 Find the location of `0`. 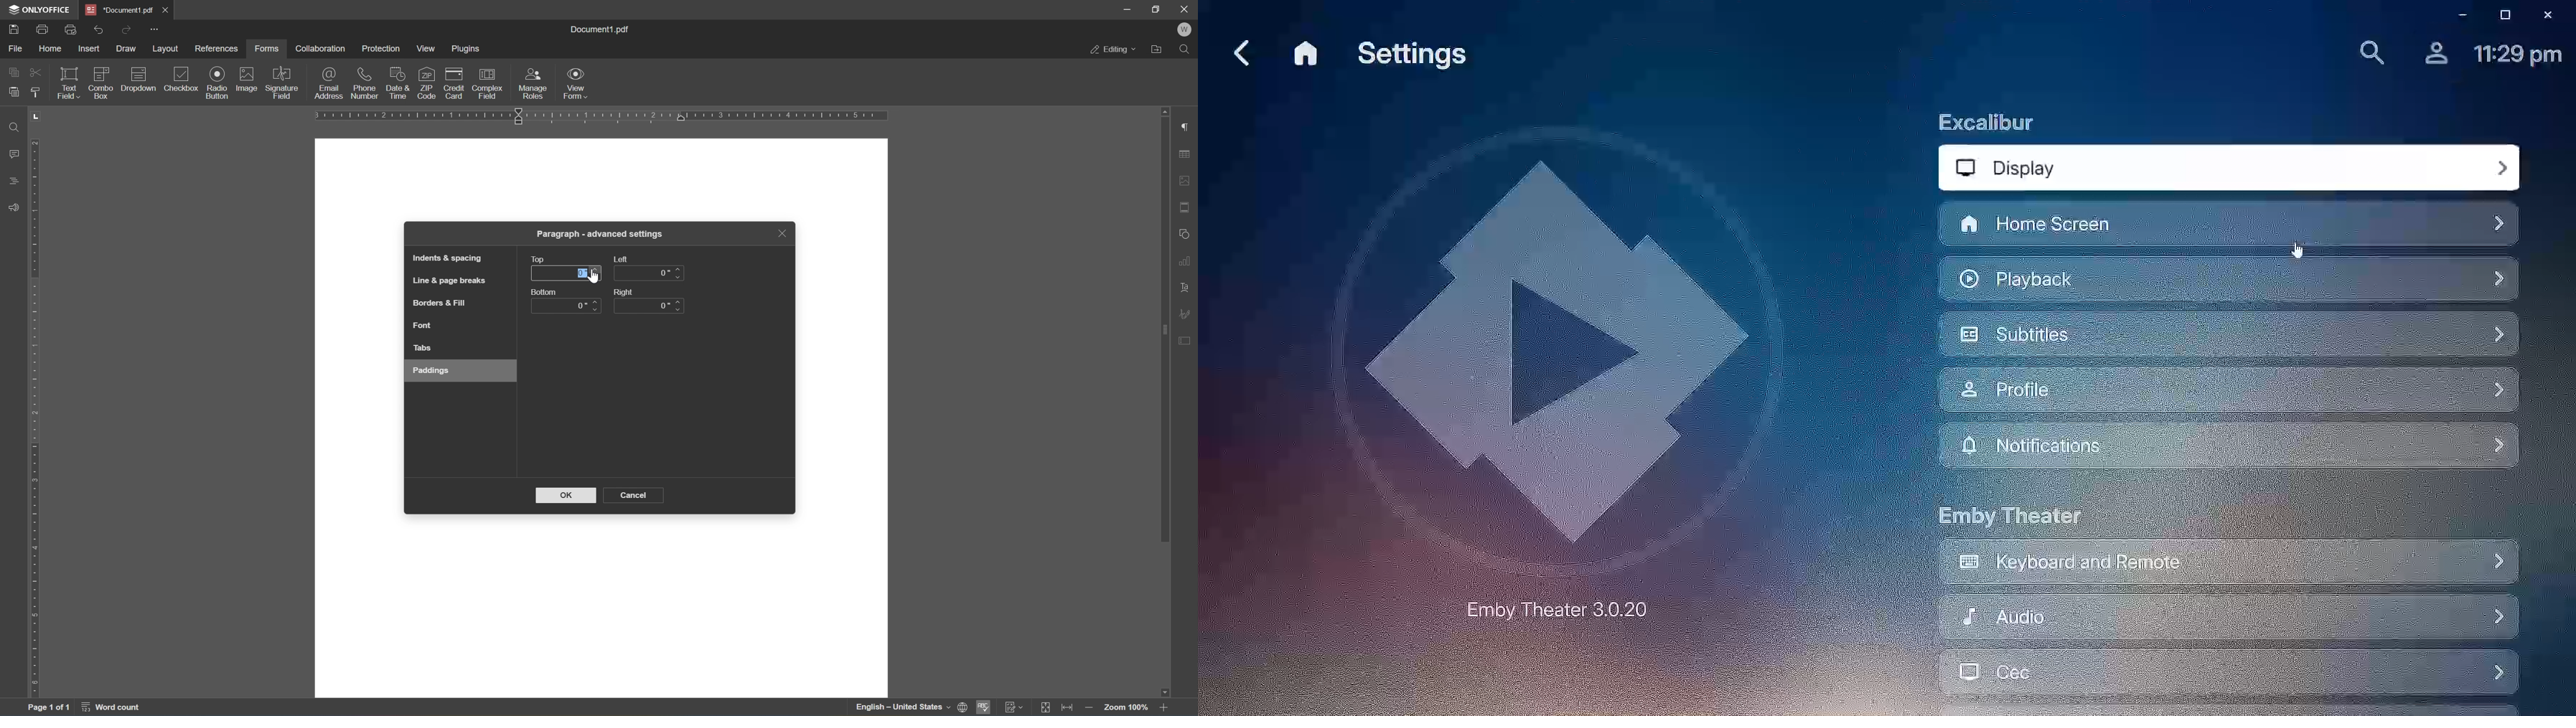

0 is located at coordinates (582, 309).